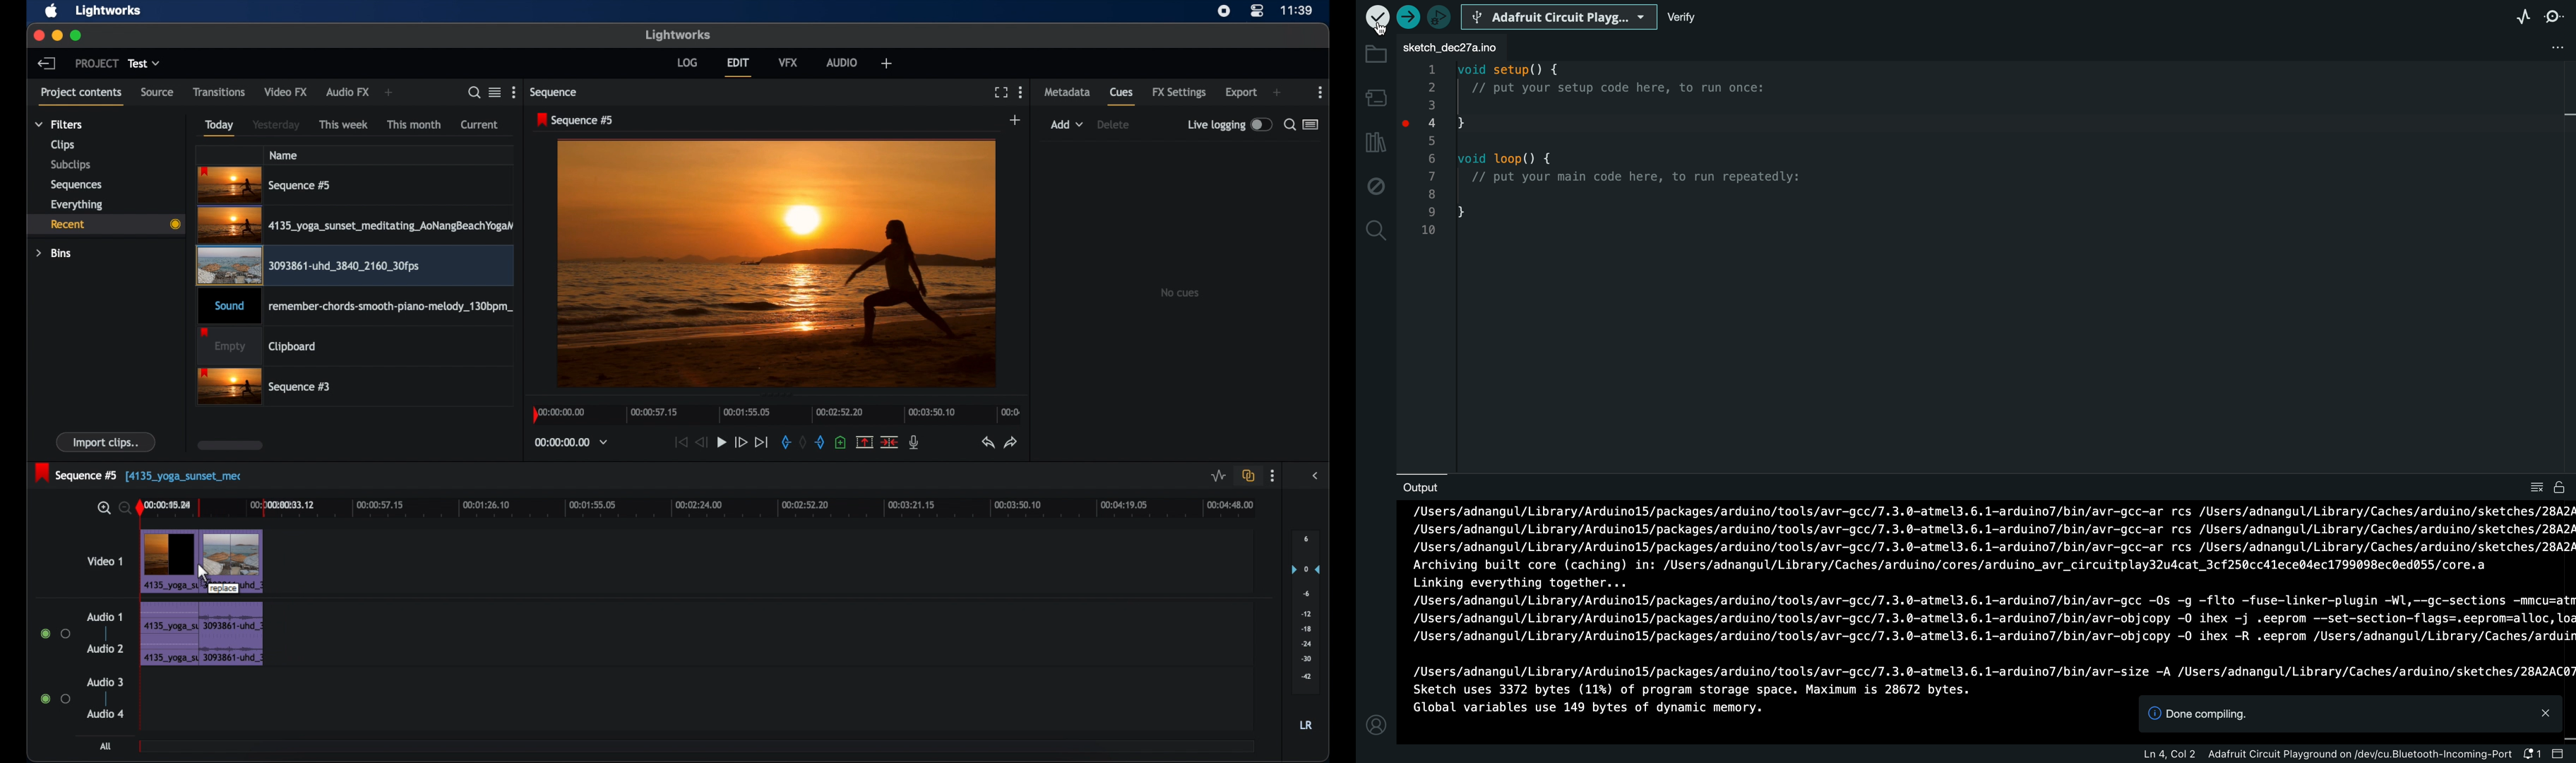 The image size is (2576, 784). Describe the element at coordinates (1621, 163) in the screenshot. I see `code` at that location.